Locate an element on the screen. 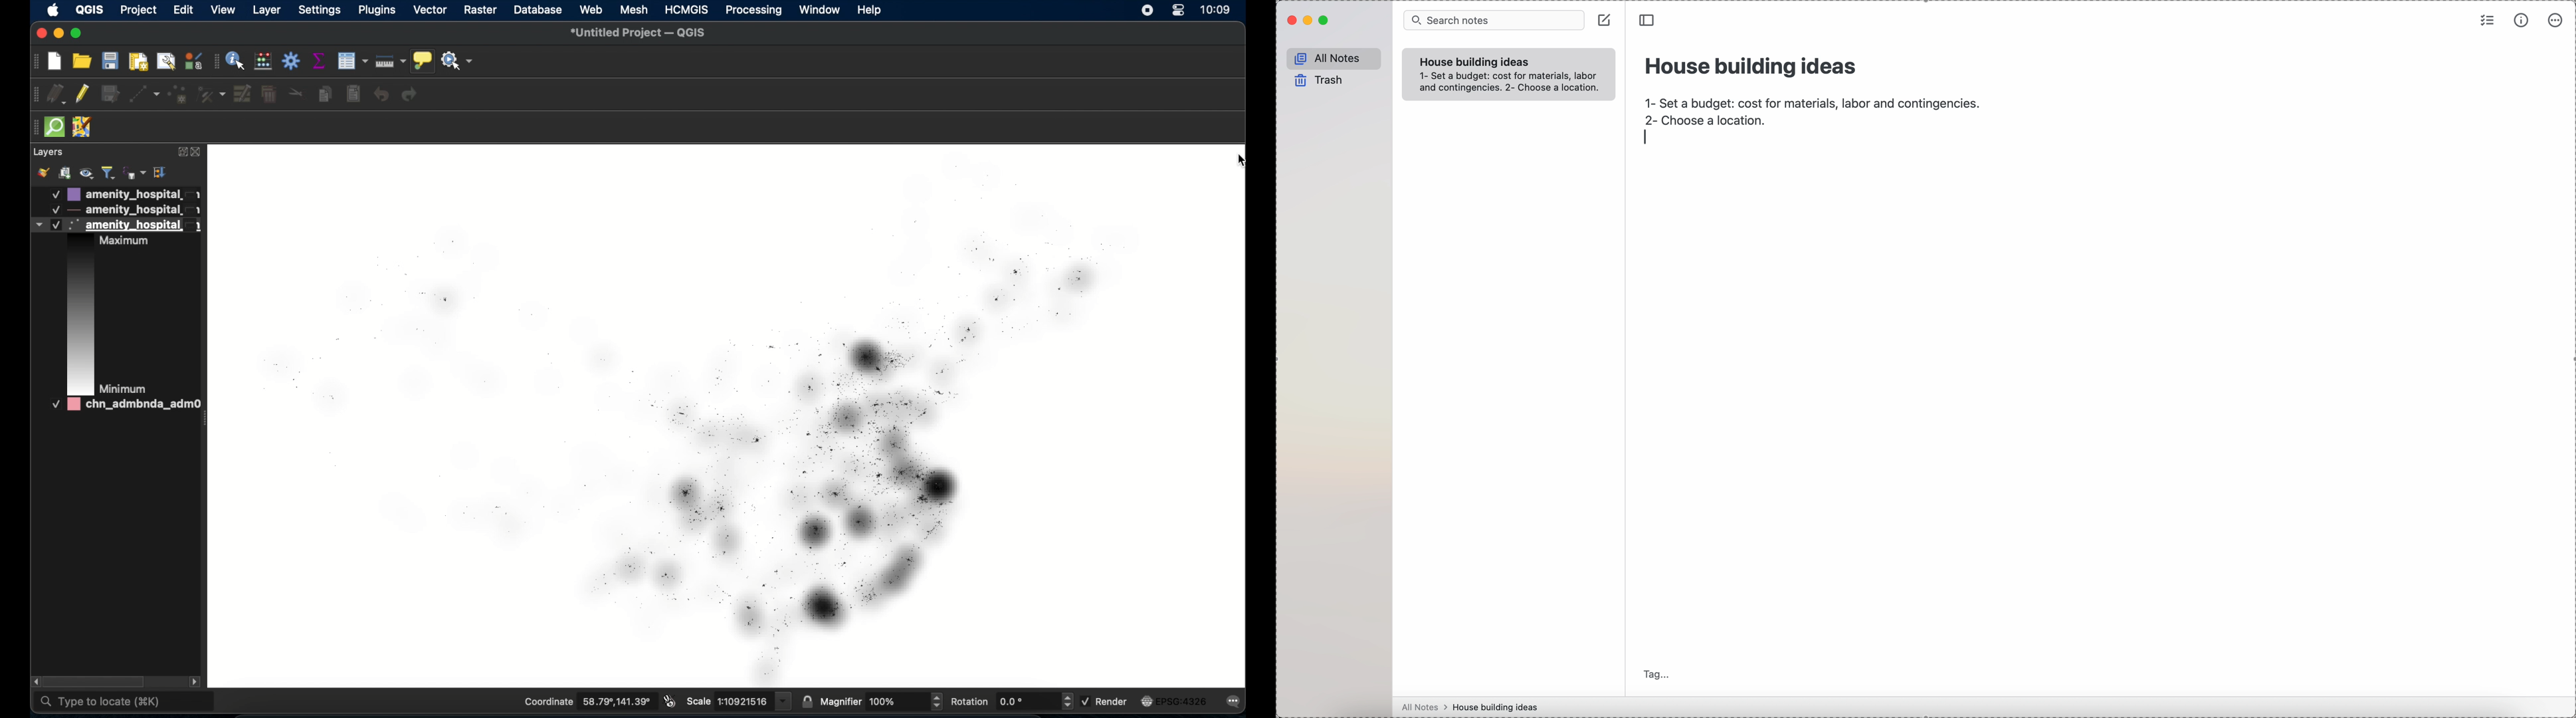 The width and height of the screenshot is (2576, 728). 1- Set a budget: cost for materials, labor
and contingencies. 2- Choose a location. is located at coordinates (1508, 84).